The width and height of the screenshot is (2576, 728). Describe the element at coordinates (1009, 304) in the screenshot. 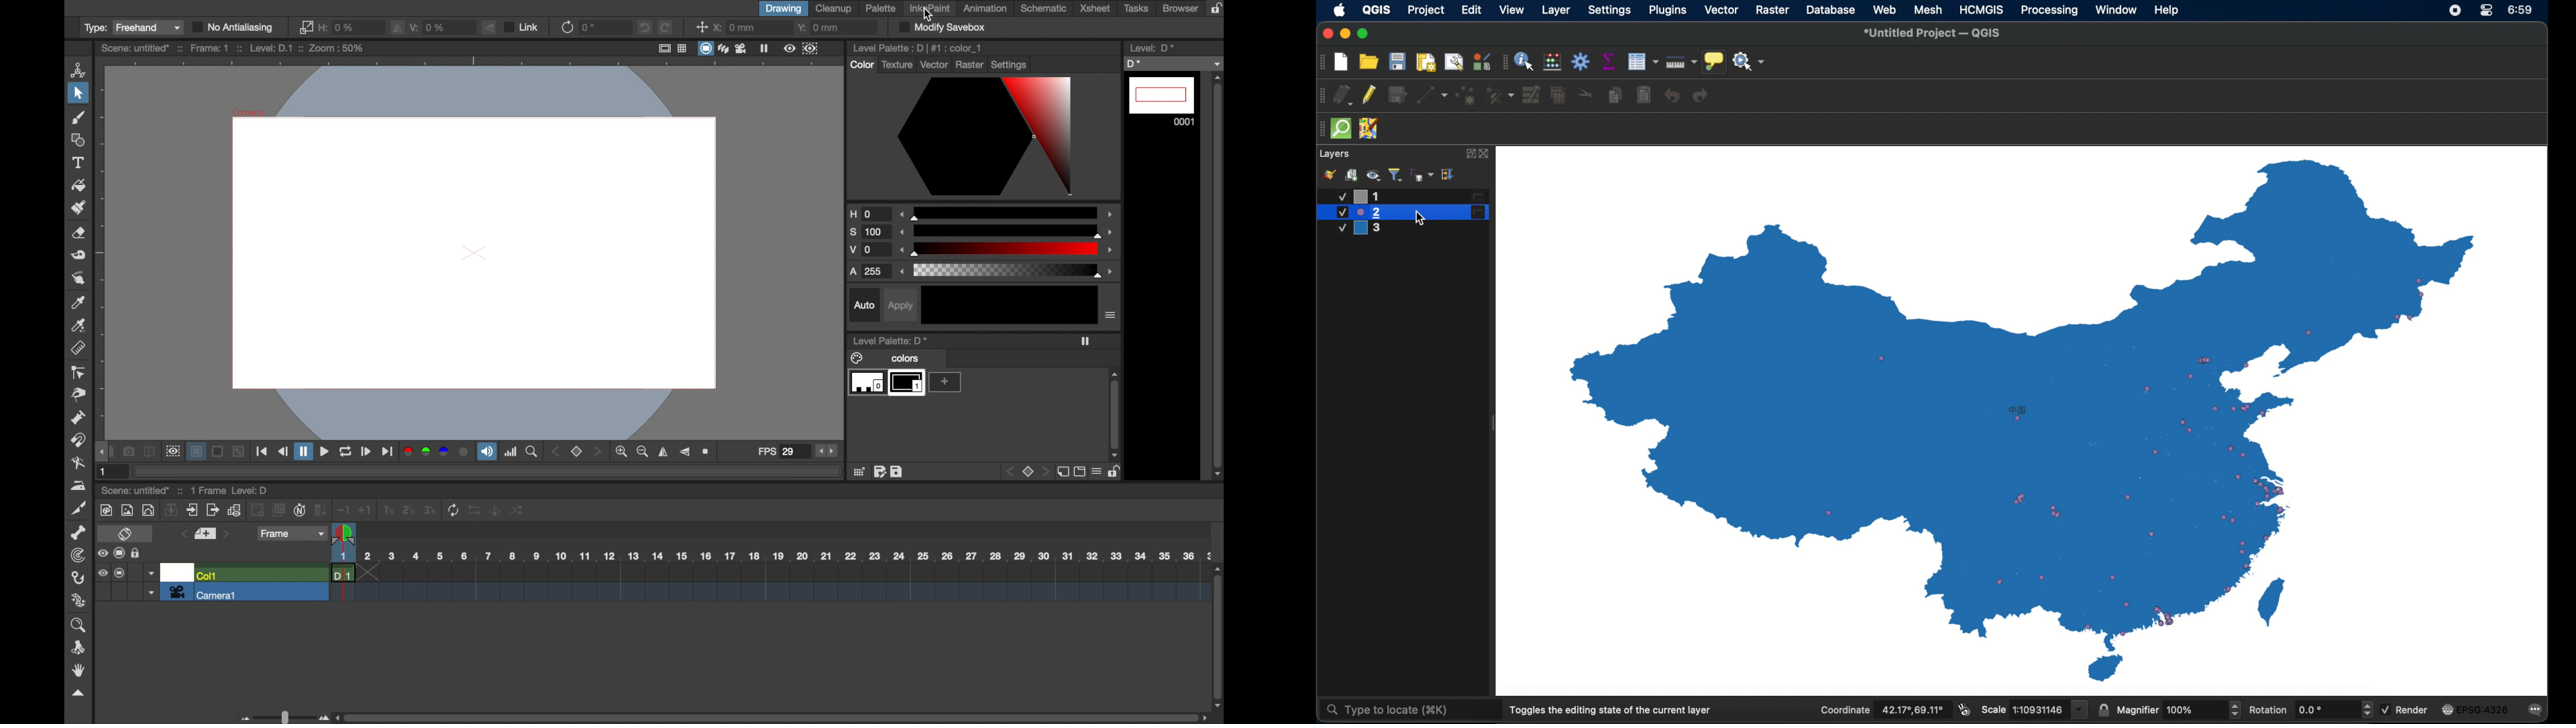

I see `black` at that location.